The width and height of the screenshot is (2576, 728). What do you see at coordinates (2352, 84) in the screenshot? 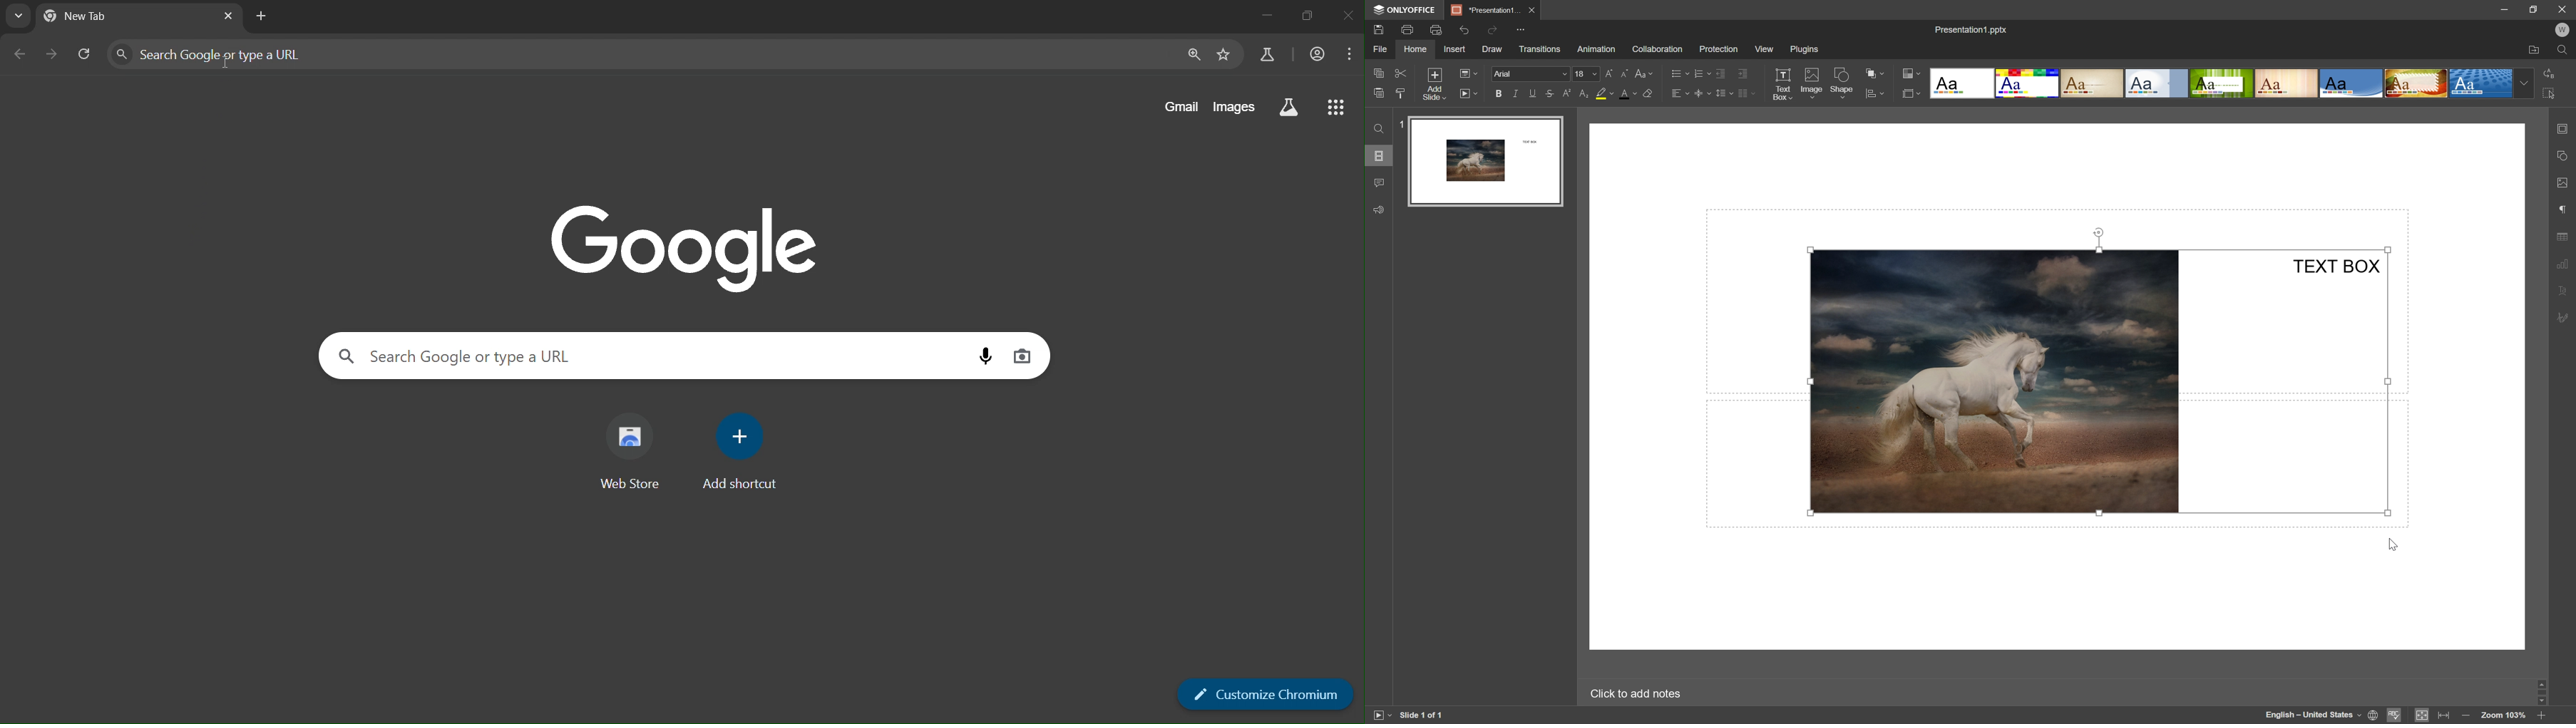
I see `Office` at bounding box center [2352, 84].